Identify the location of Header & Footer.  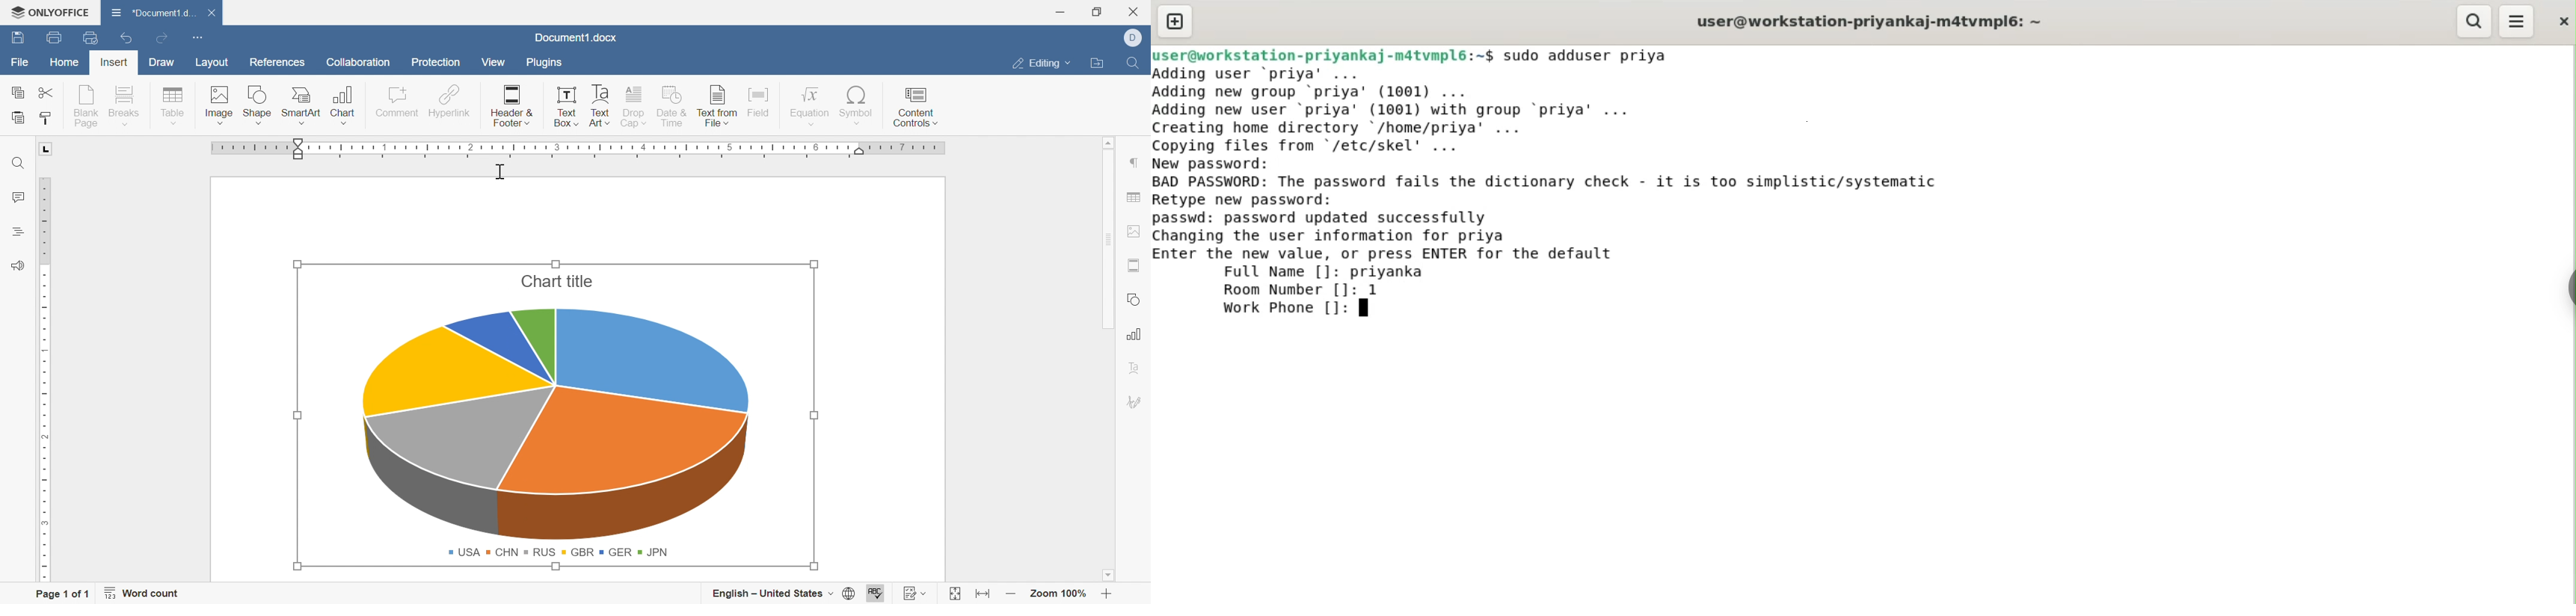
(513, 104).